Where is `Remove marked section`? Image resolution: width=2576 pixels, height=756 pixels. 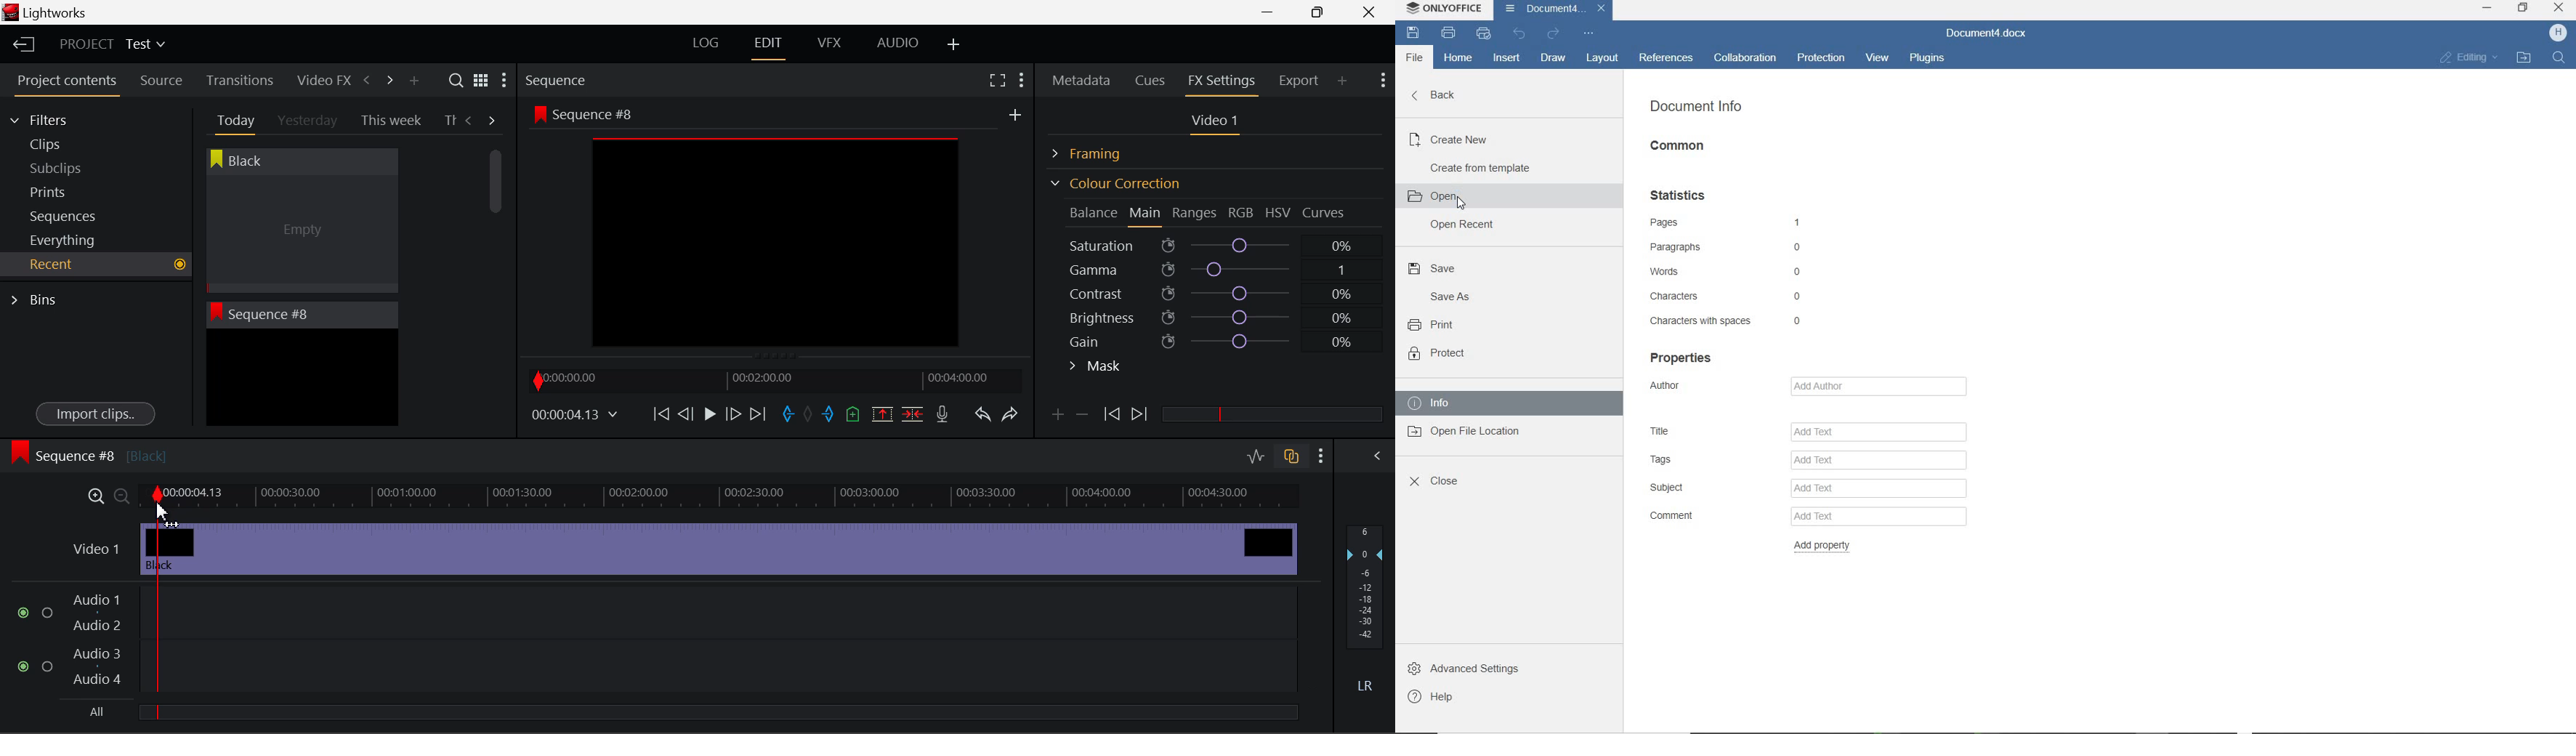 Remove marked section is located at coordinates (881, 413).